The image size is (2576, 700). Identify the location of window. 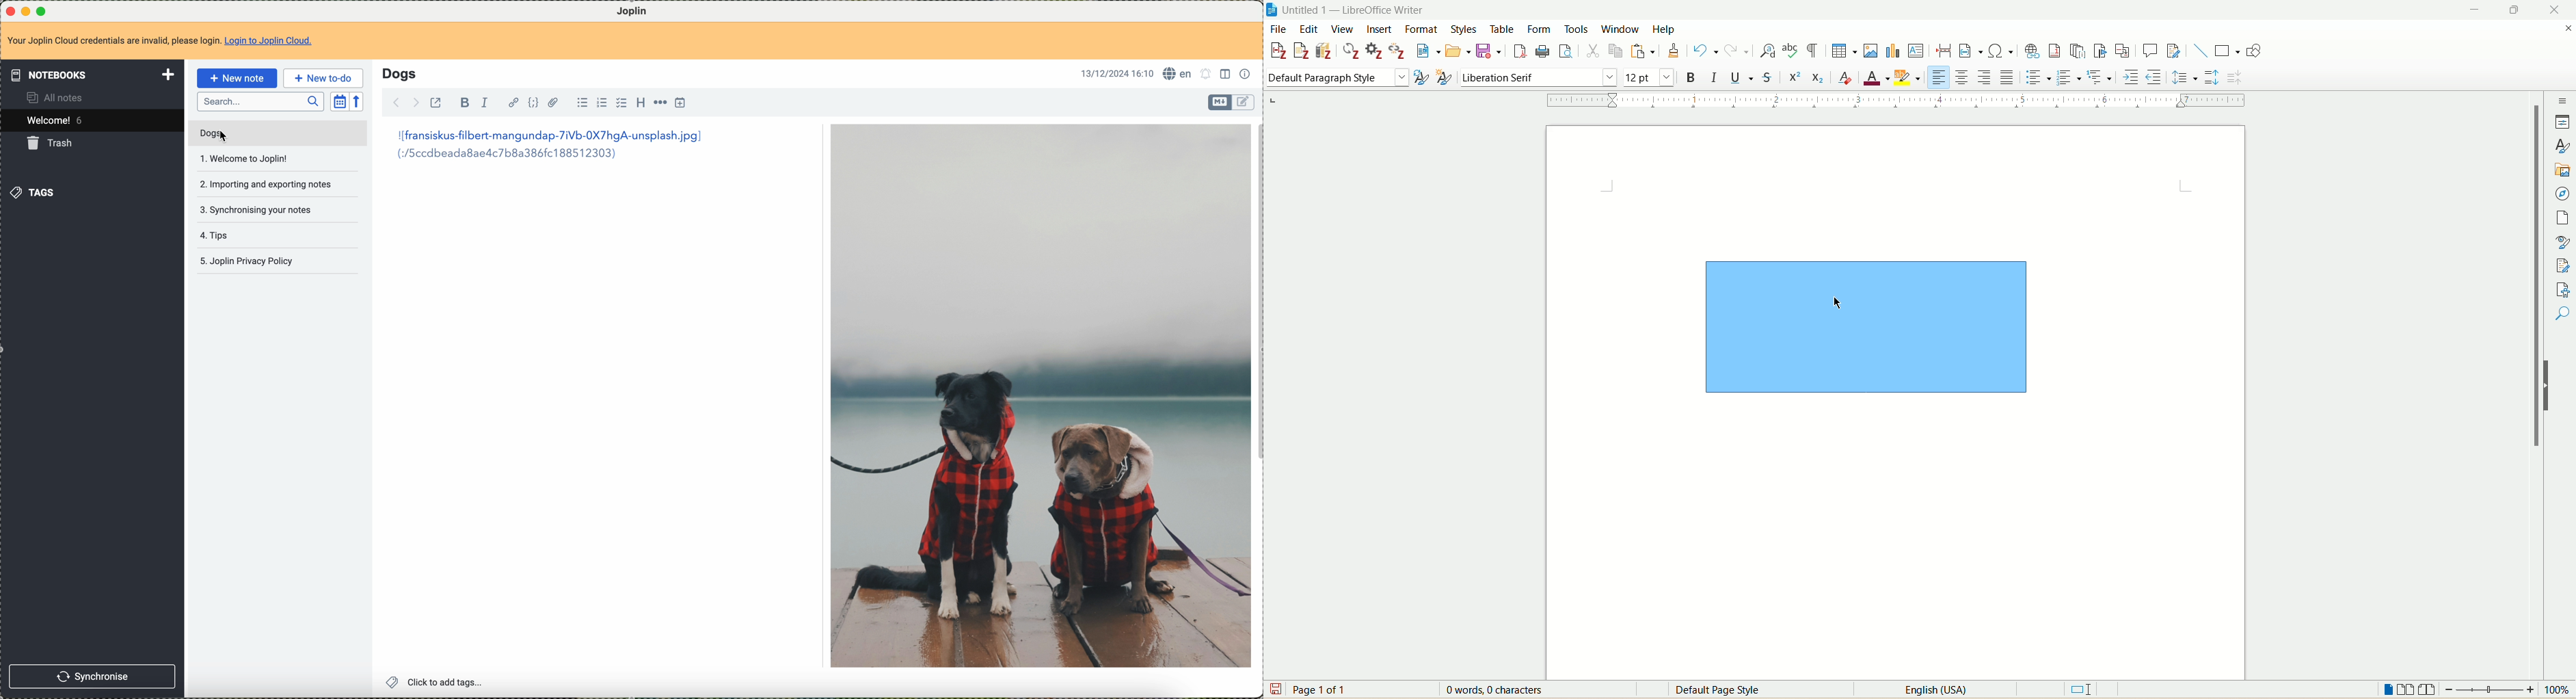
(1621, 27).